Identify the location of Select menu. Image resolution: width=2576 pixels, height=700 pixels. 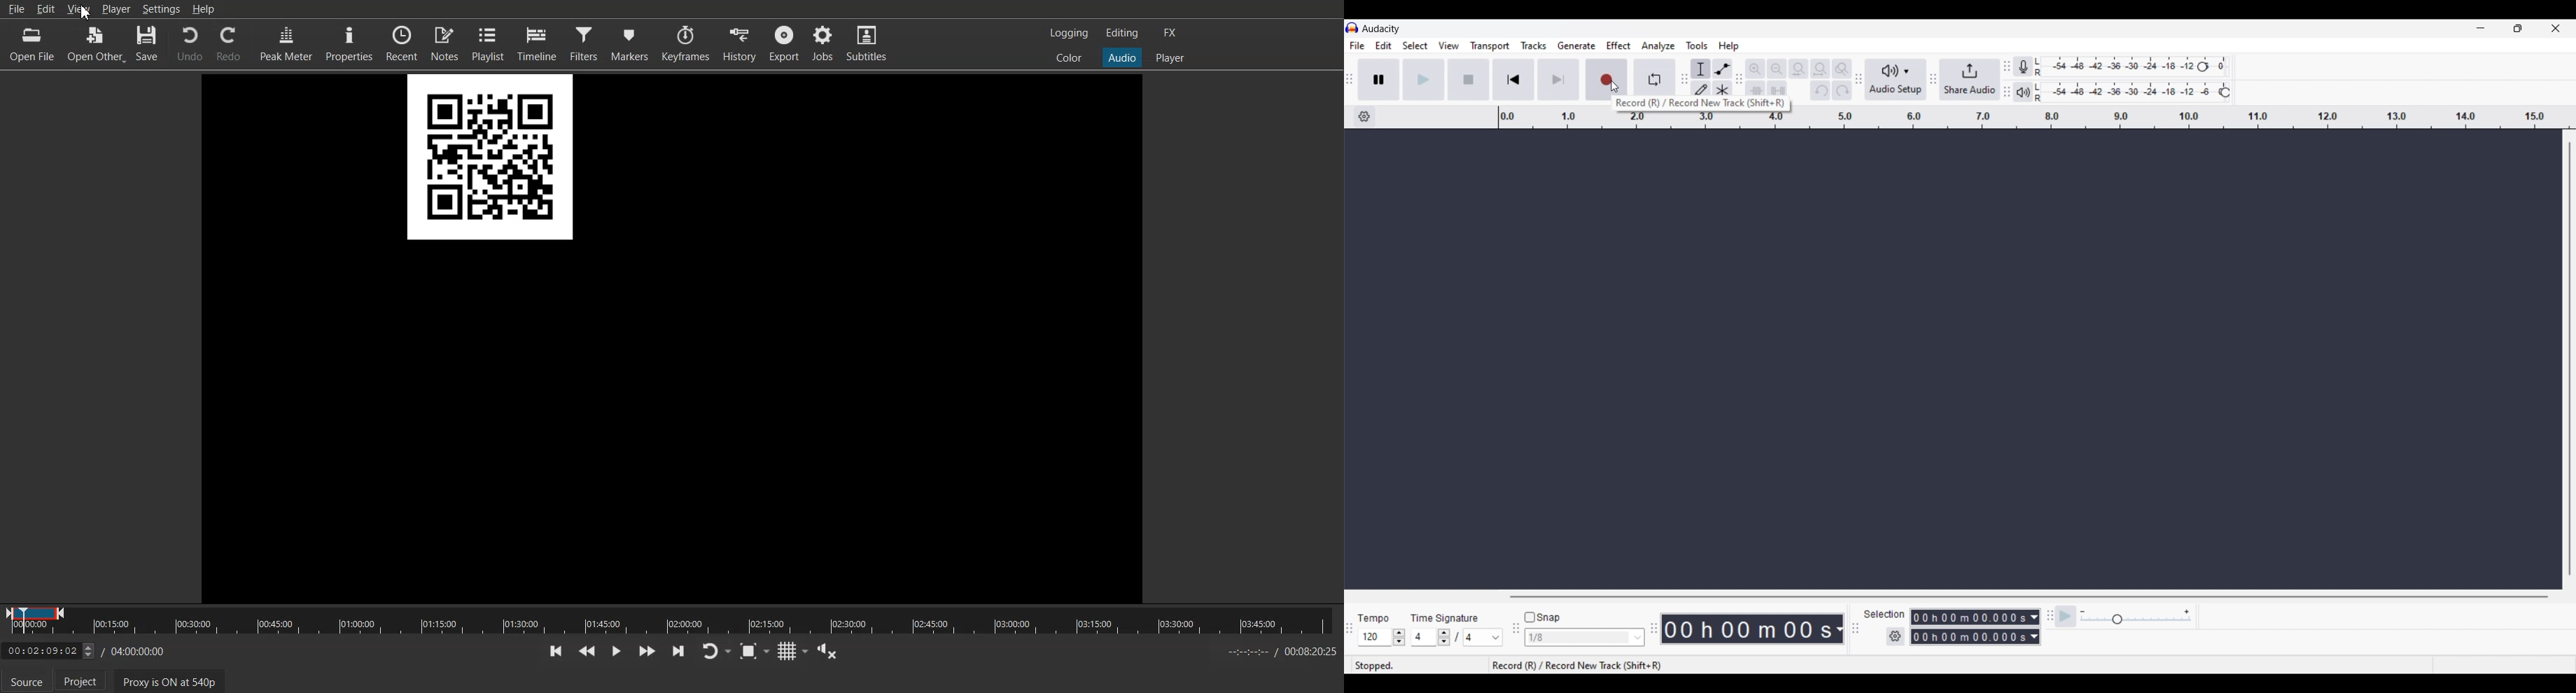
(1416, 46).